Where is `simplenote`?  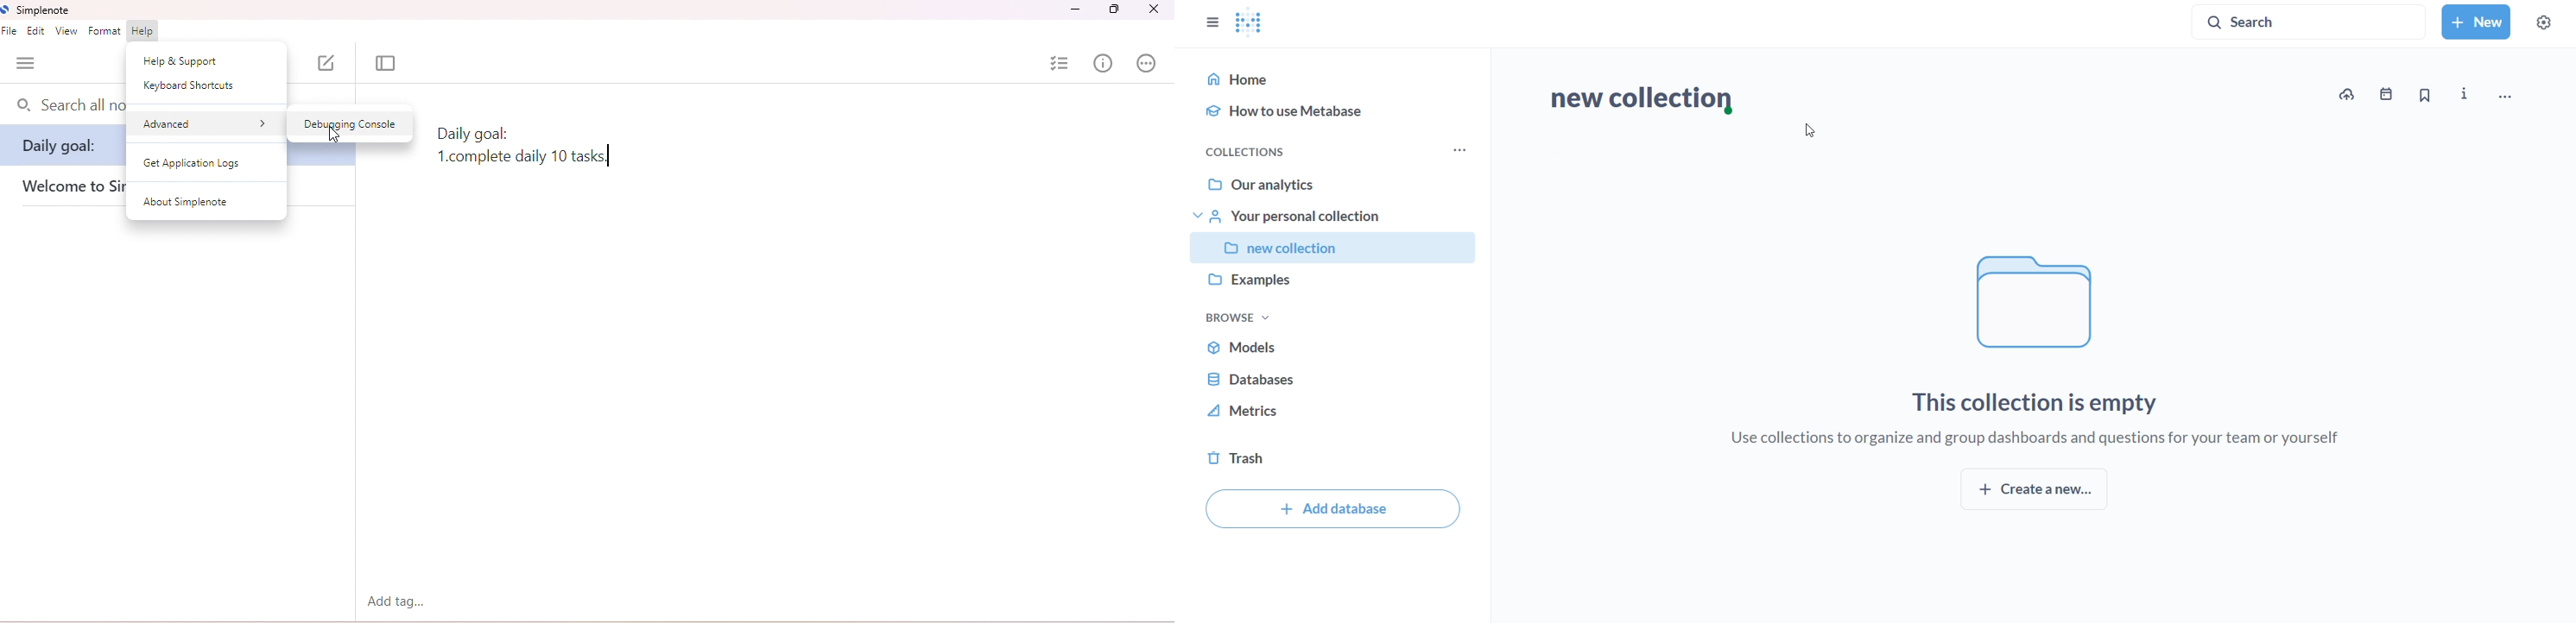
simplenote is located at coordinates (36, 9).